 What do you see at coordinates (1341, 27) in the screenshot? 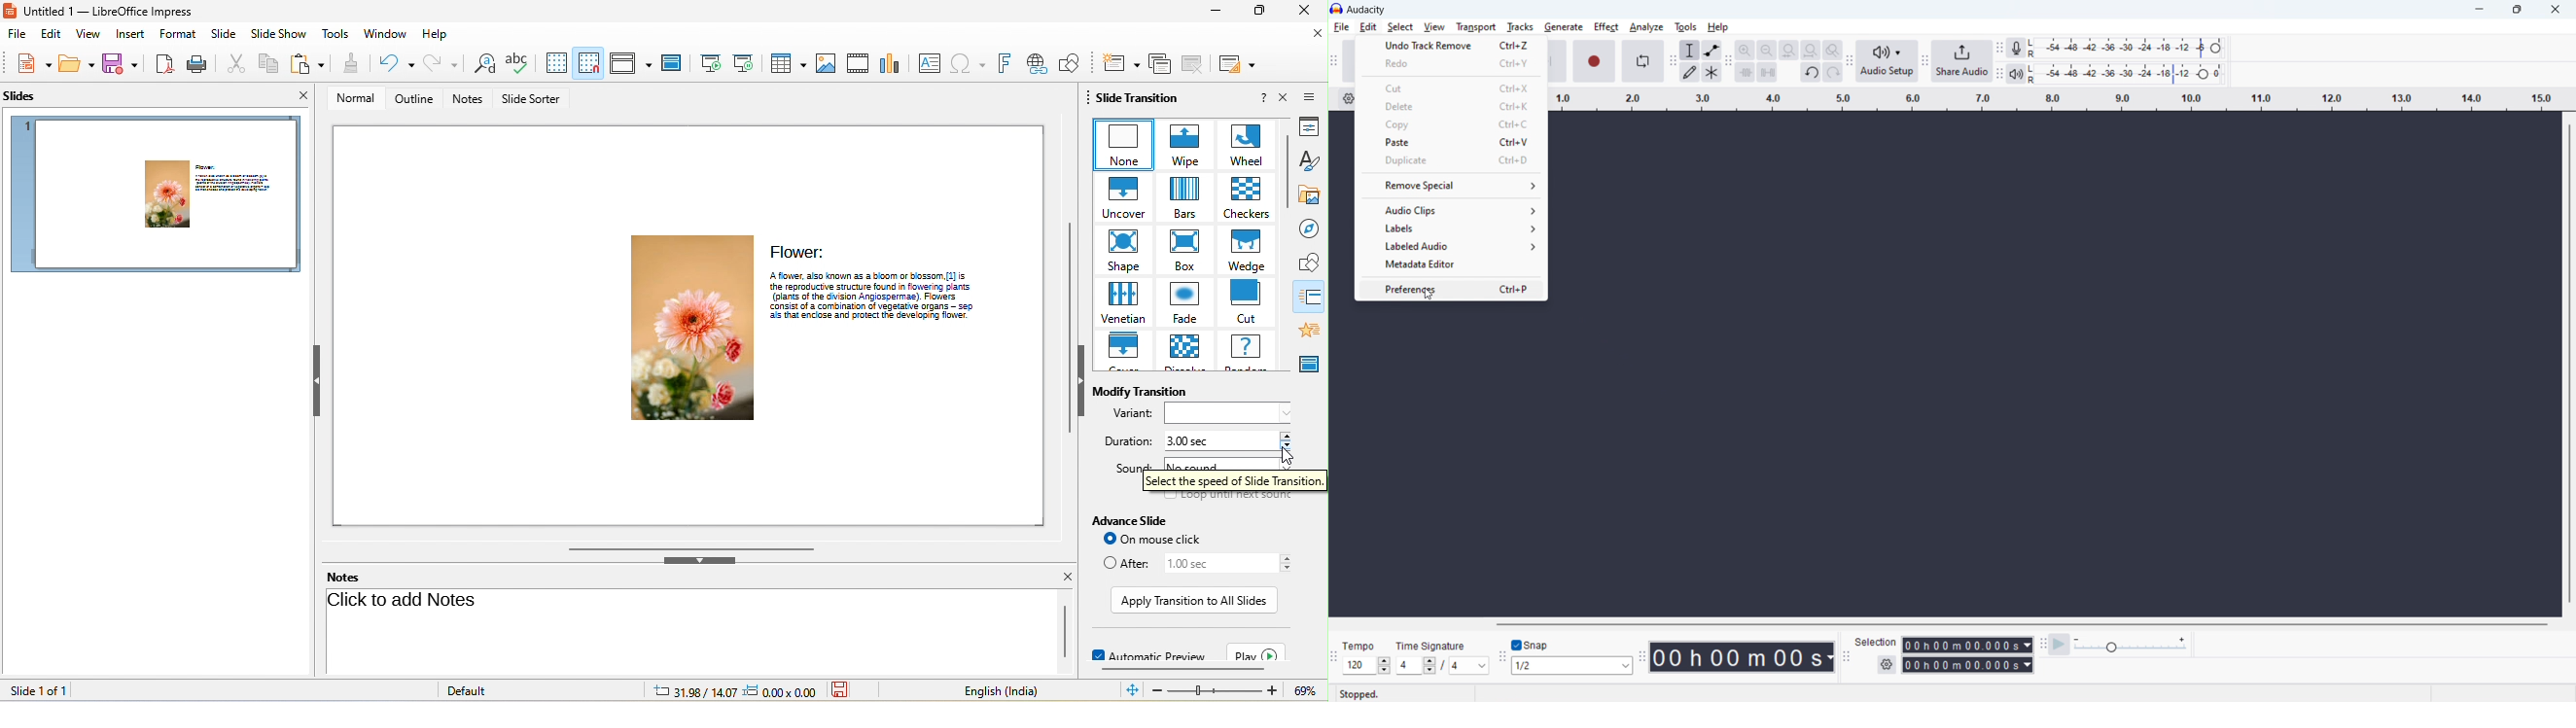
I see `file` at bounding box center [1341, 27].